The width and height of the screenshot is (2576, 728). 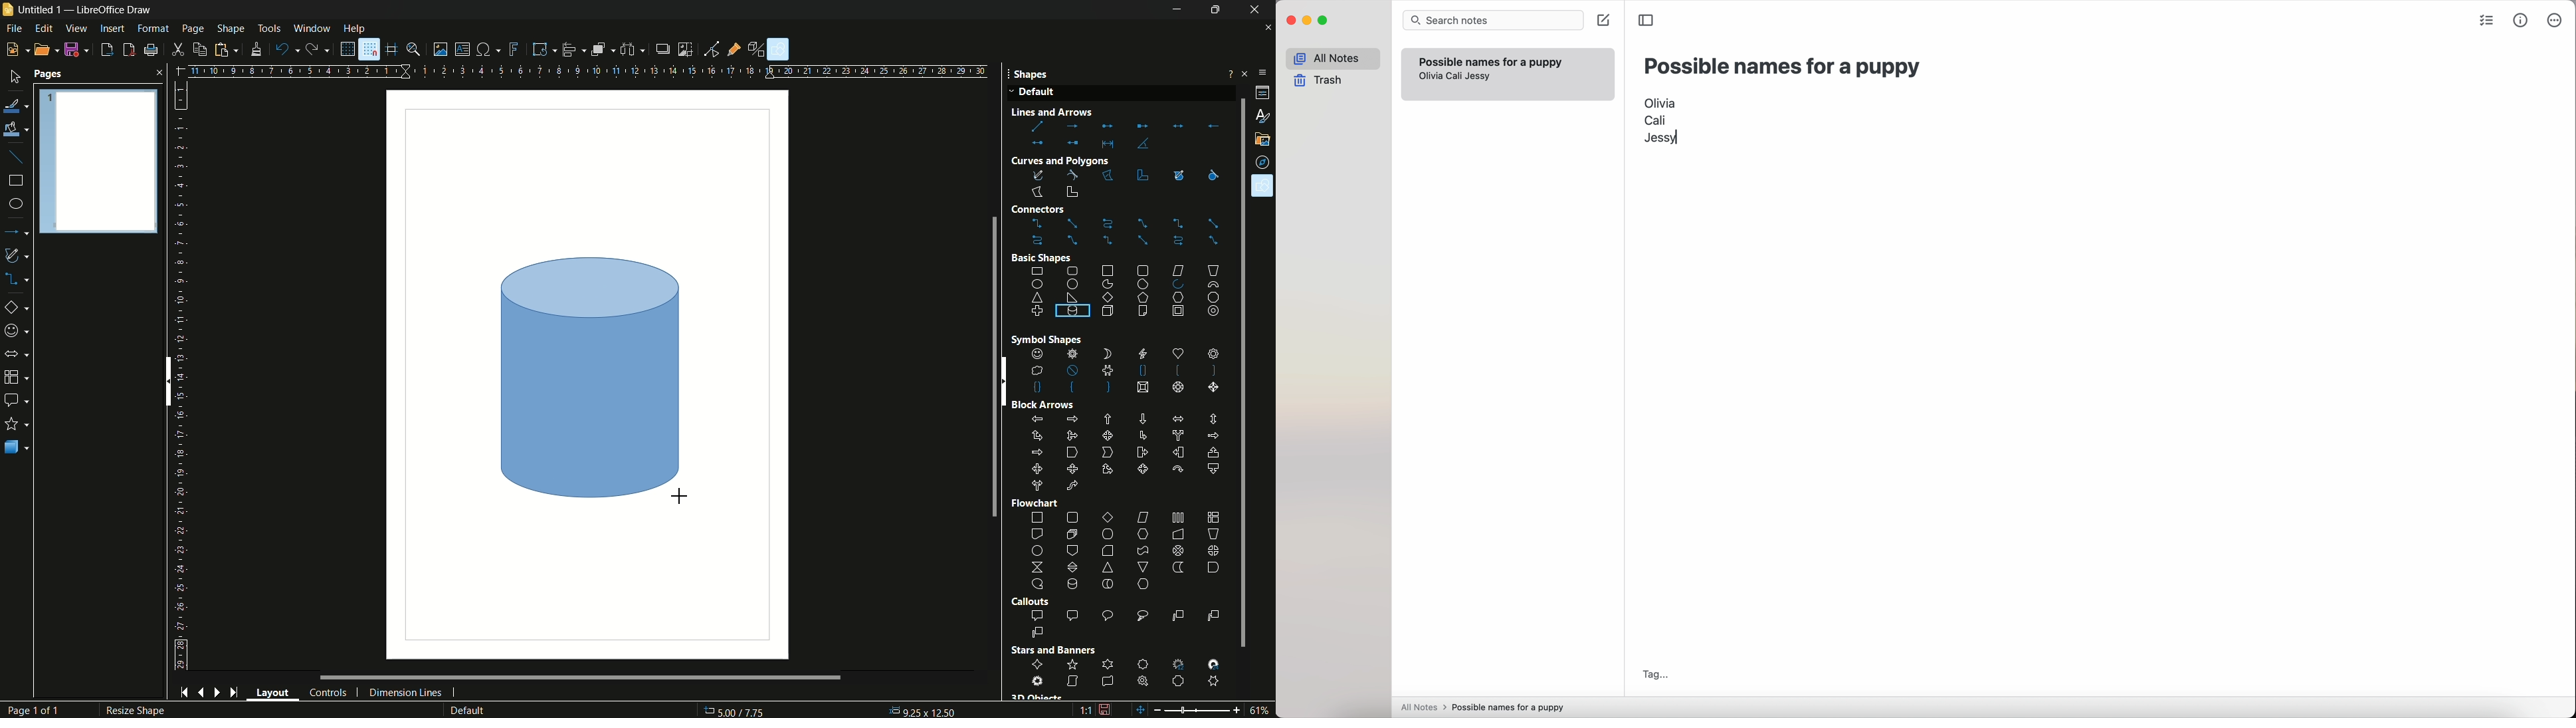 I want to click on Block Arrows, so click(x=1043, y=405).